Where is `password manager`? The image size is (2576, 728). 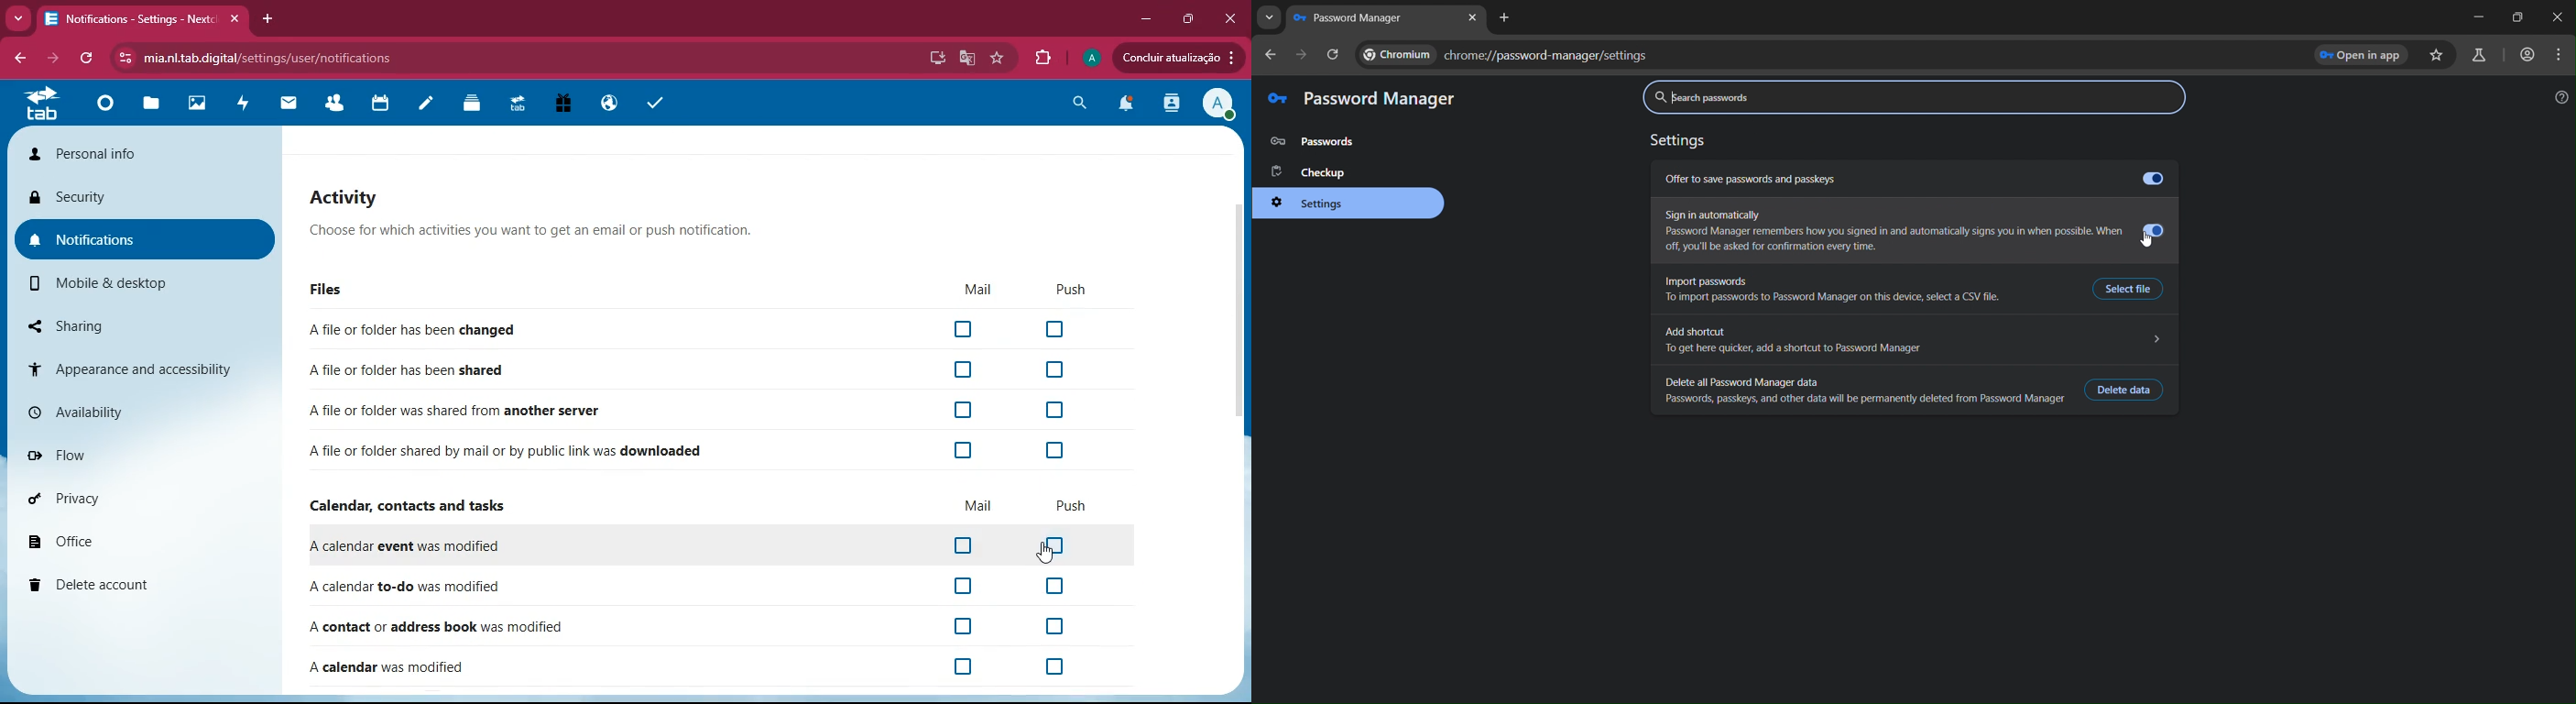 password manager is located at coordinates (1354, 18).